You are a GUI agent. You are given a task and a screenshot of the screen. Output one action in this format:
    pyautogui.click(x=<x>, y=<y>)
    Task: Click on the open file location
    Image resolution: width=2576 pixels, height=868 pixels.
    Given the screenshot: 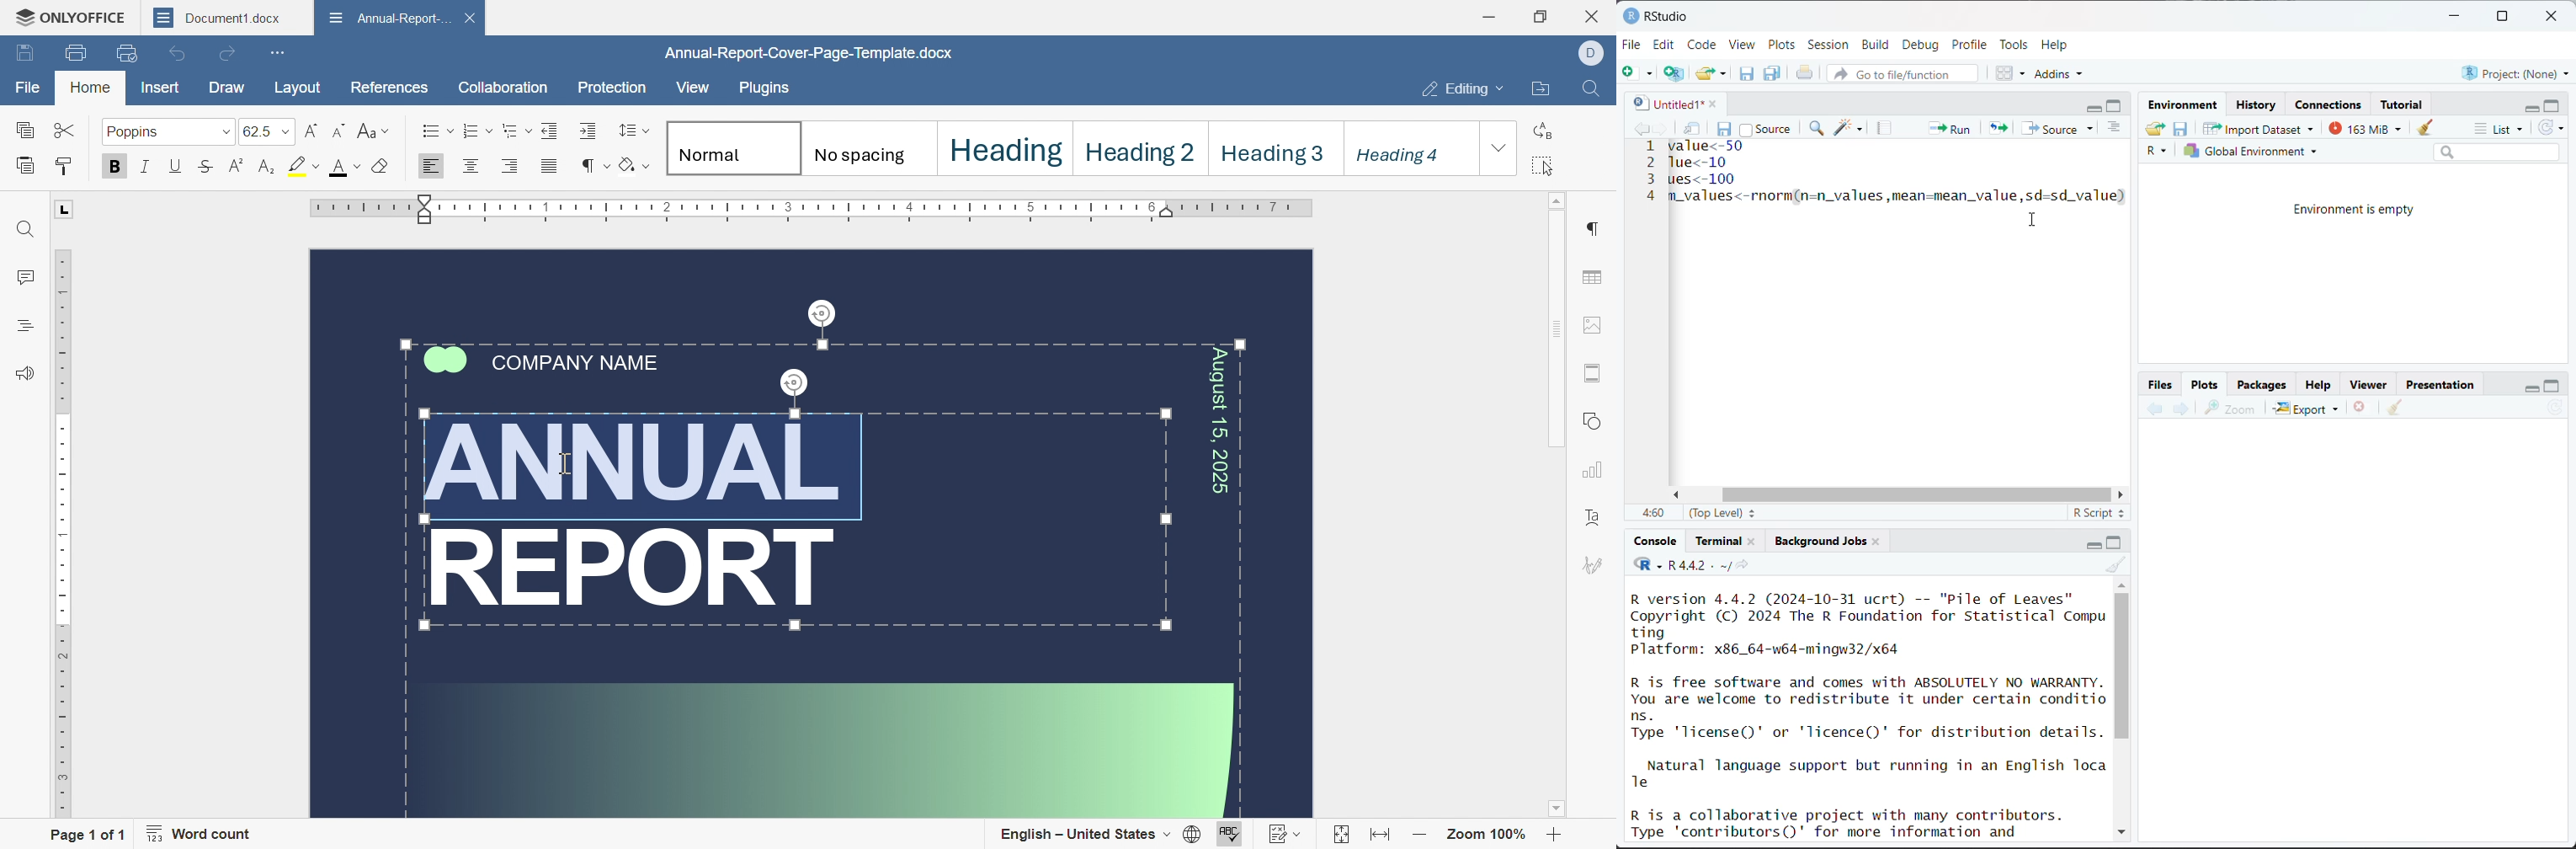 What is the action you would take?
    pyautogui.click(x=1540, y=90)
    